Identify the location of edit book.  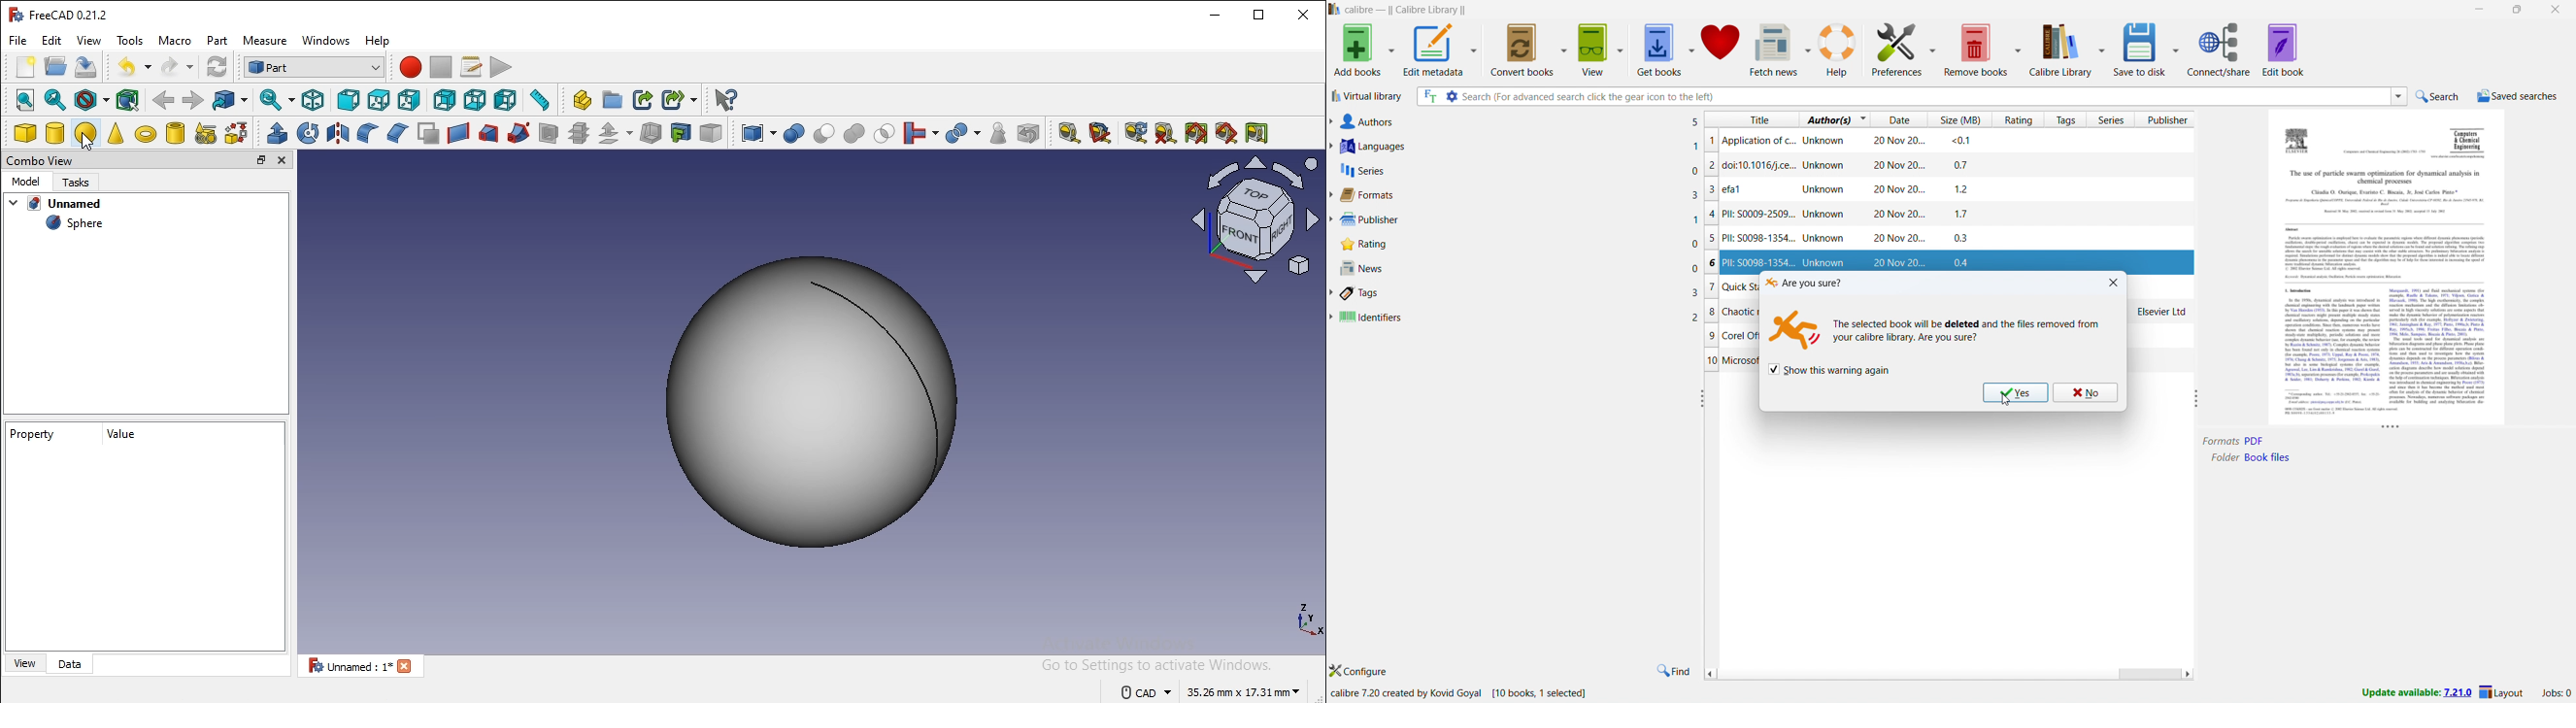
(2283, 49).